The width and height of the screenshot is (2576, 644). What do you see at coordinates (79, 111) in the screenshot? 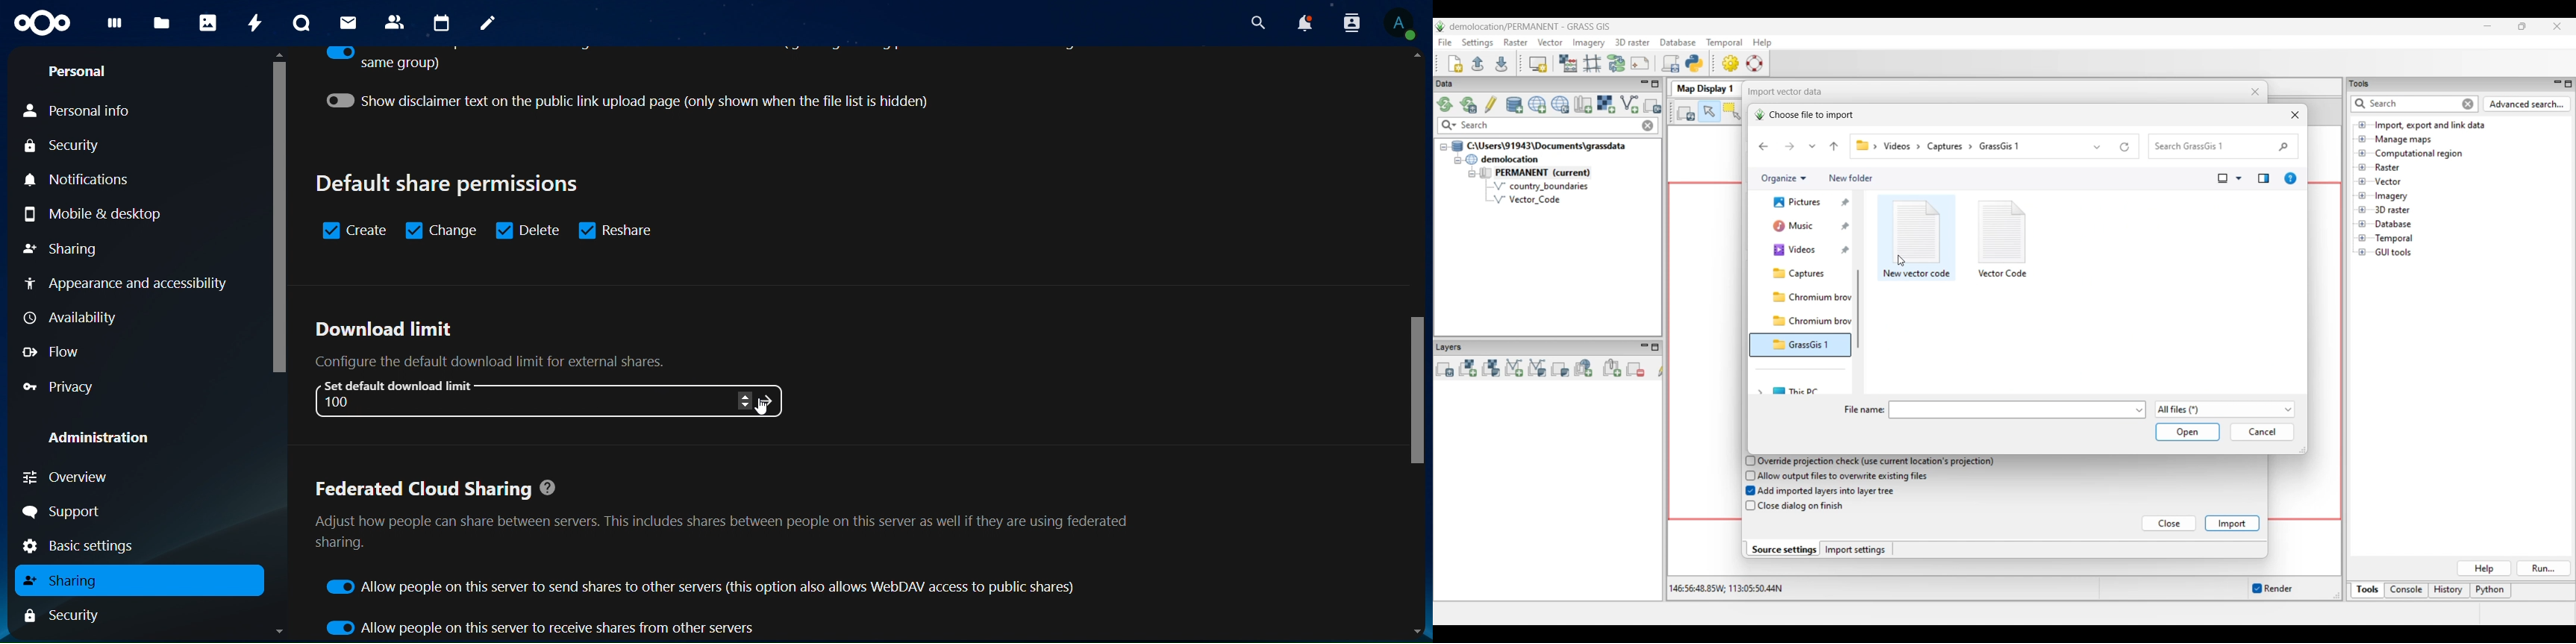
I see `personal info` at bounding box center [79, 111].